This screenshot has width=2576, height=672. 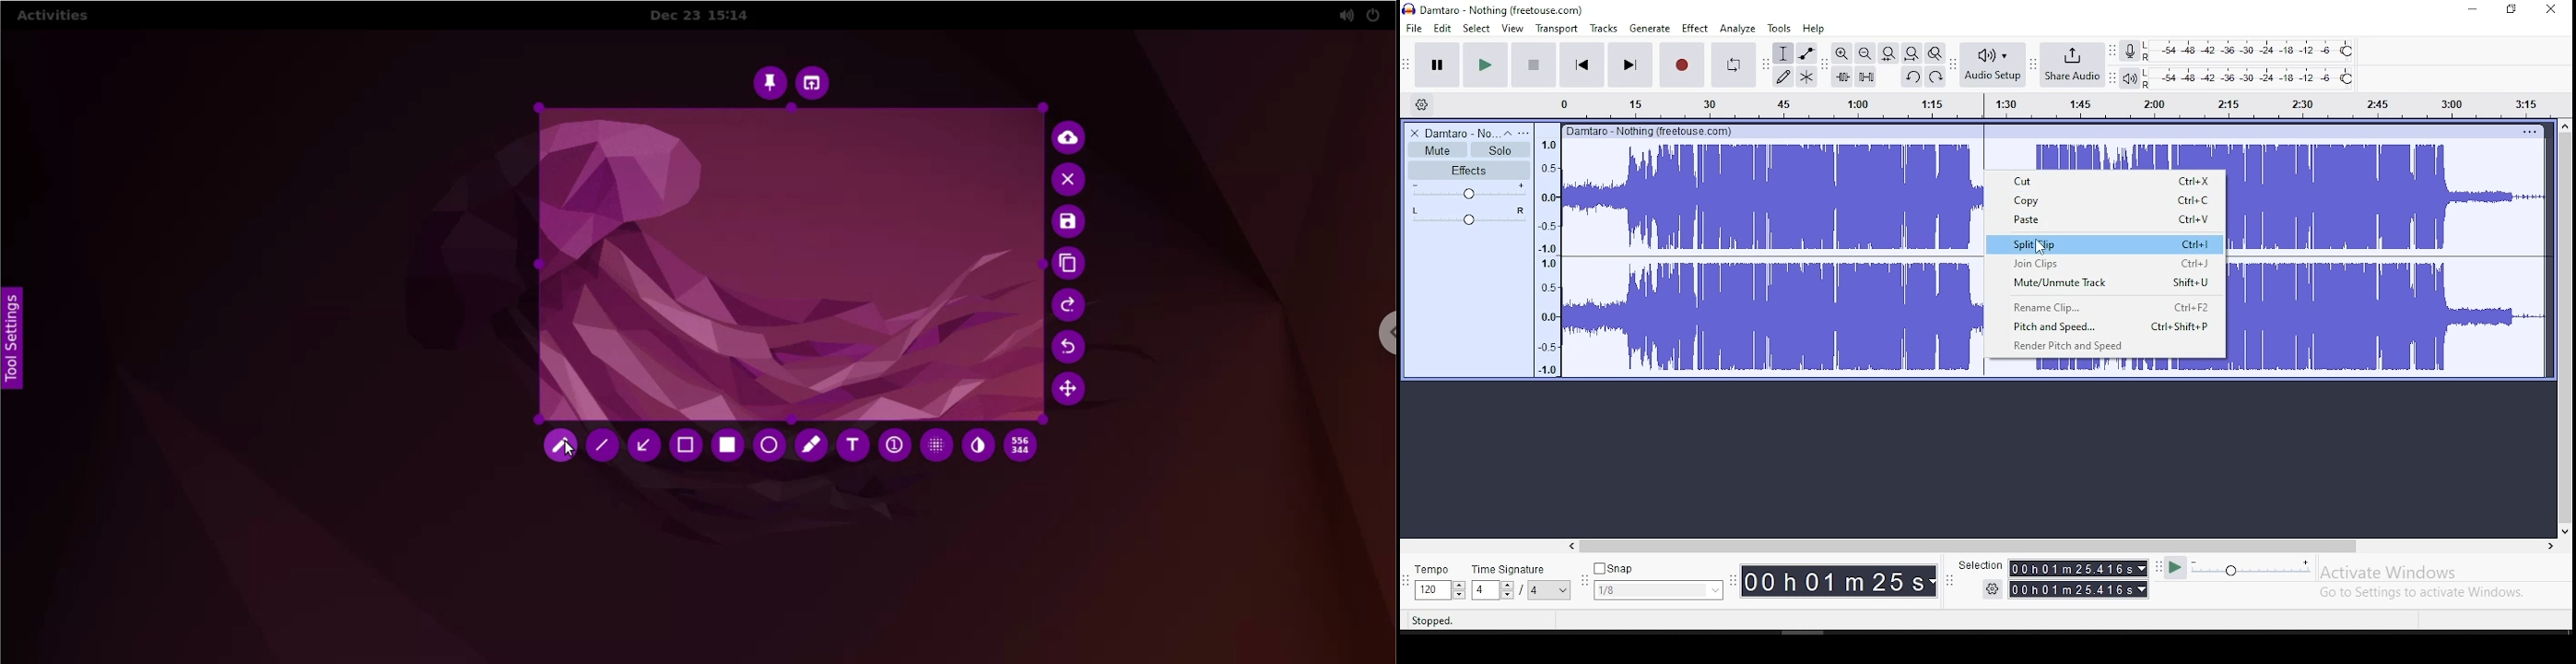 I want to click on tools, so click(x=1780, y=30).